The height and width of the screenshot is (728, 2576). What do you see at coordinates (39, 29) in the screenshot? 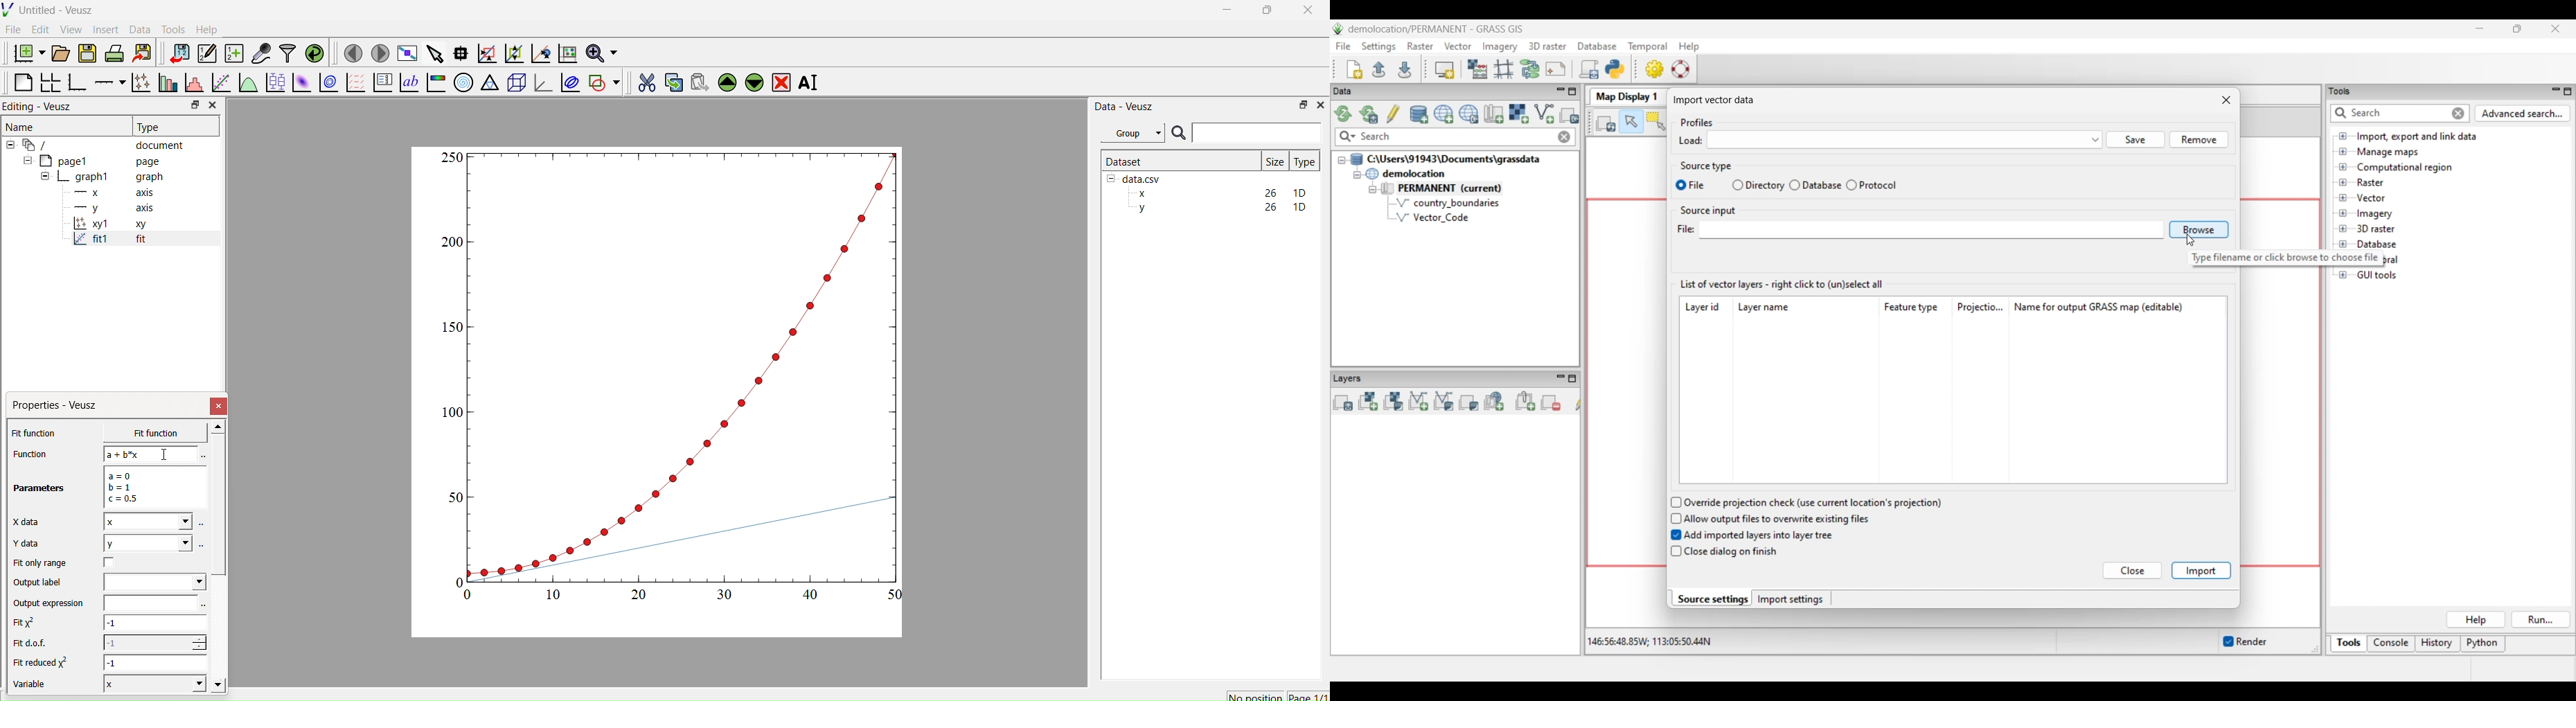
I see `Edit` at bounding box center [39, 29].